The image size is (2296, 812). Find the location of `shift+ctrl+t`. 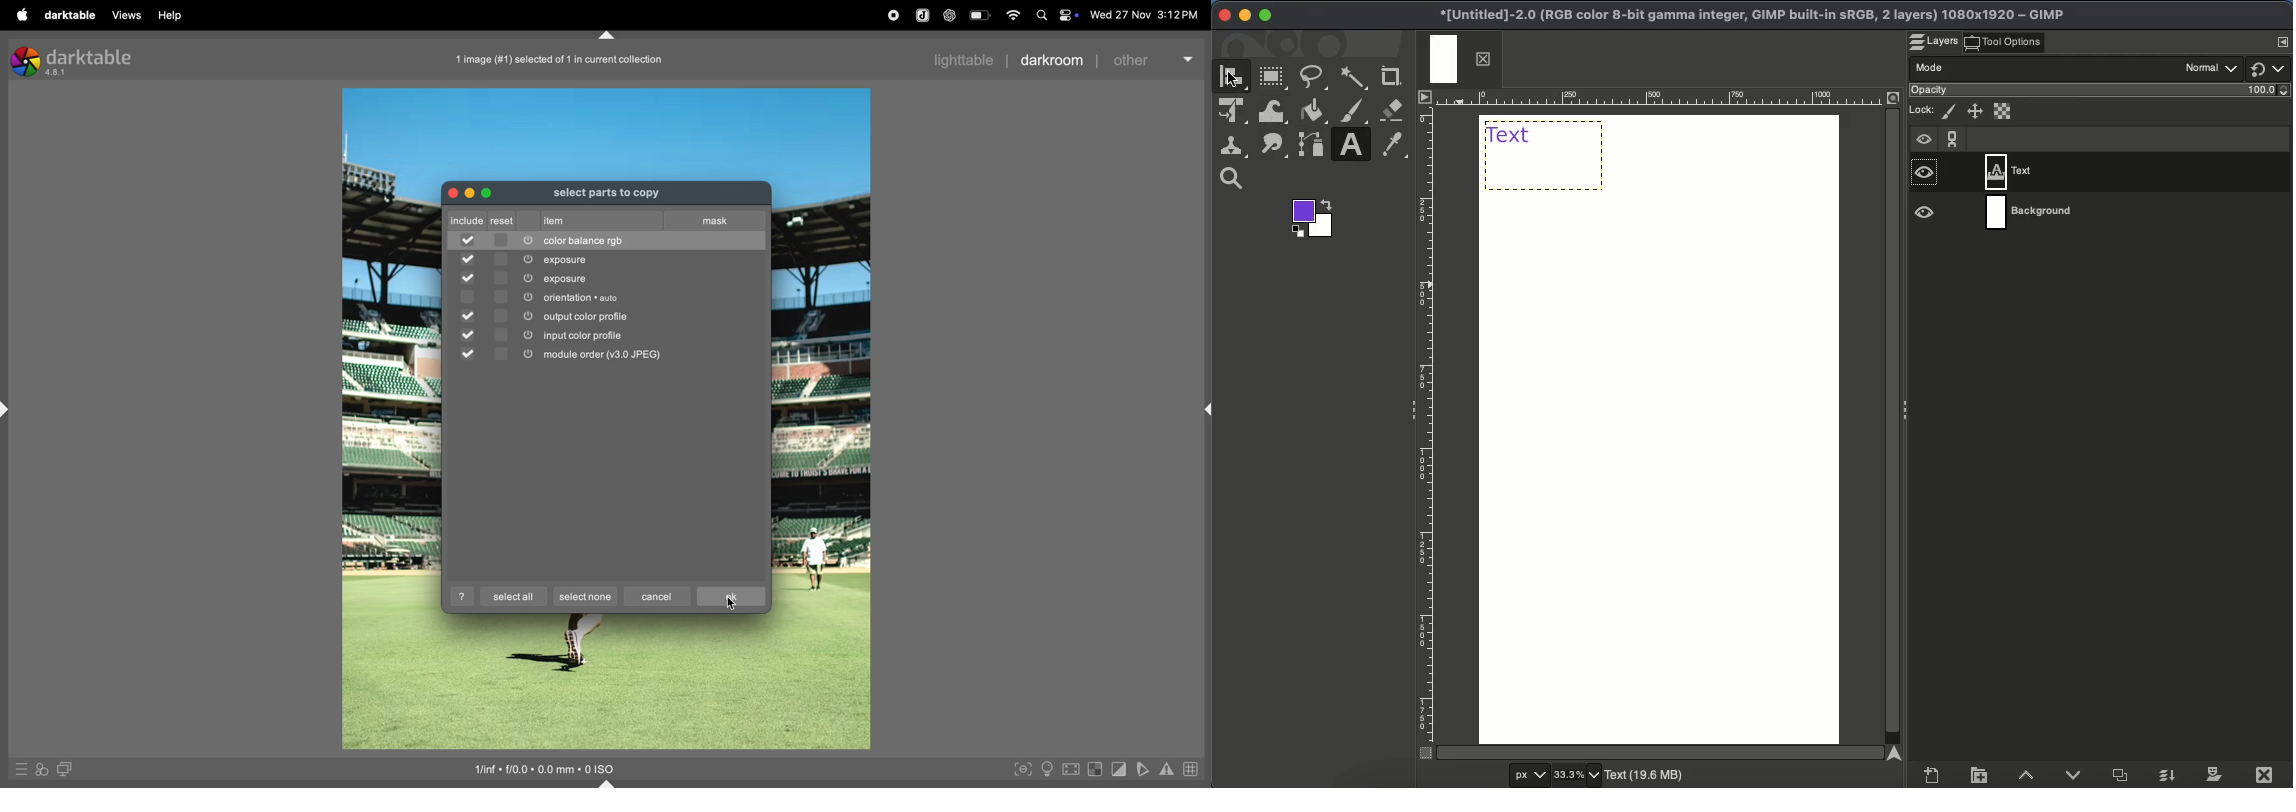

shift+ctrl+t is located at coordinates (608, 35).